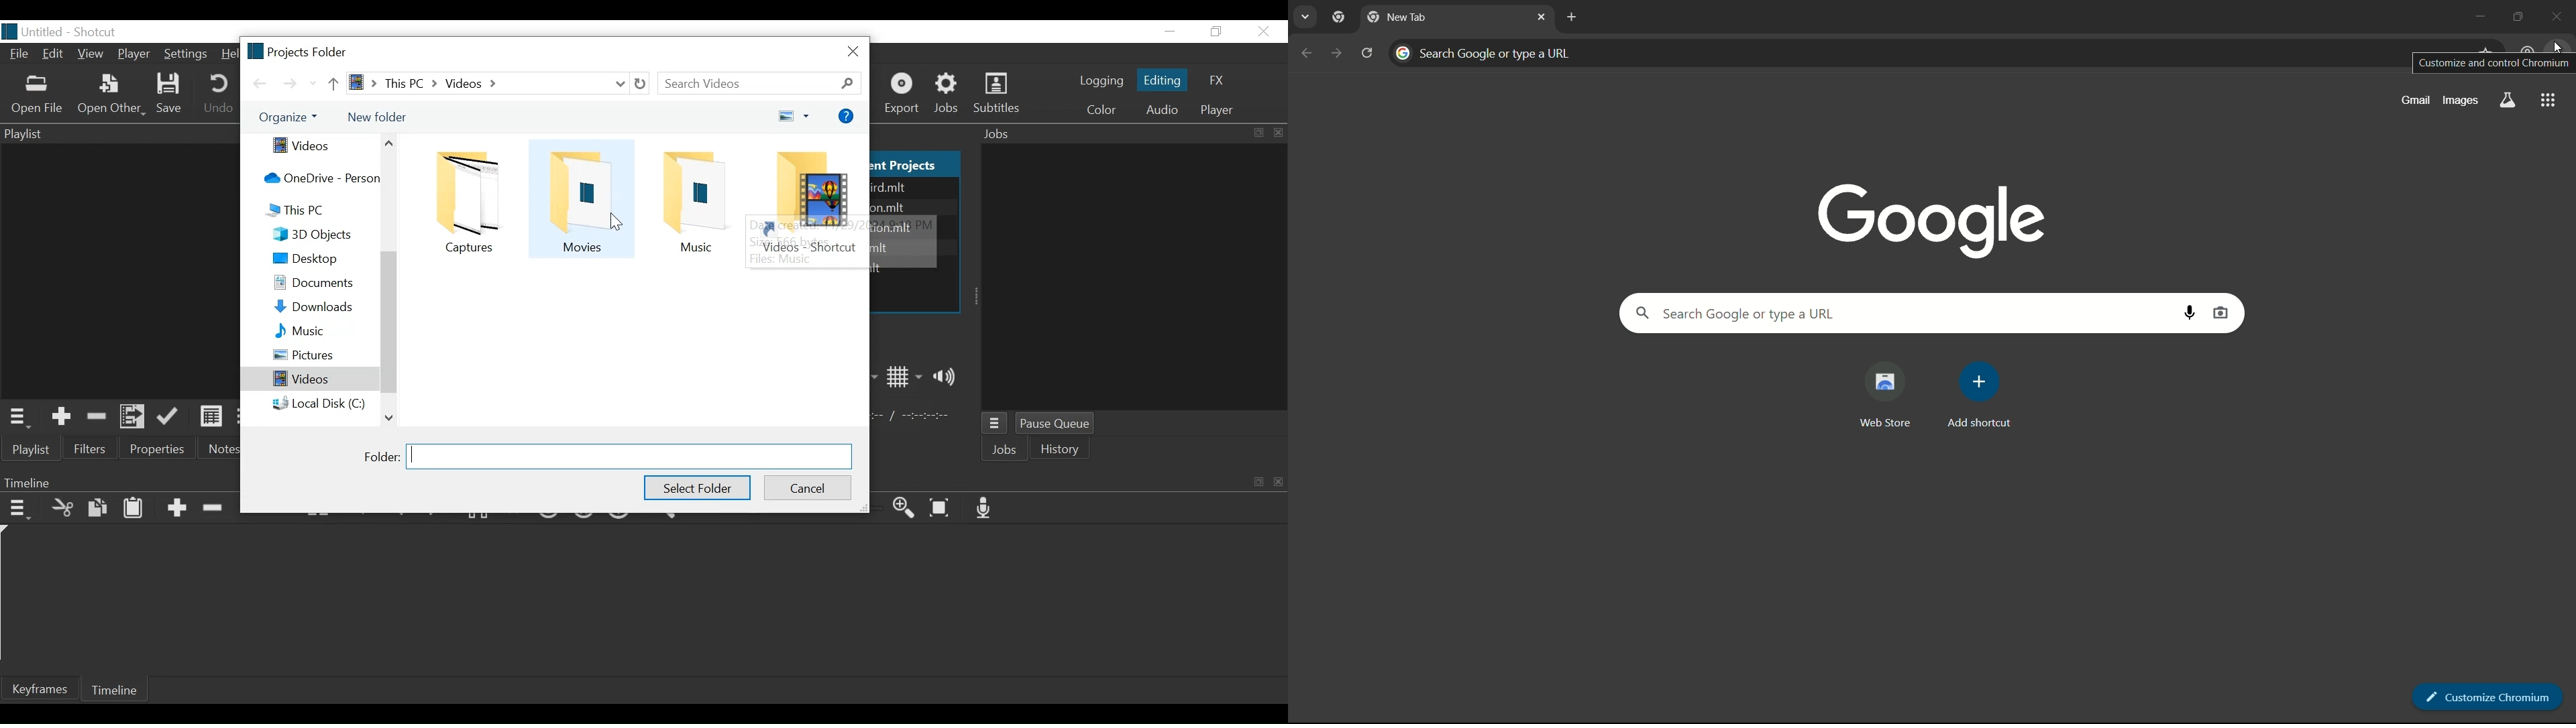 The height and width of the screenshot is (728, 2576). What do you see at coordinates (259, 82) in the screenshot?
I see `Go back` at bounding box center [259, 82].